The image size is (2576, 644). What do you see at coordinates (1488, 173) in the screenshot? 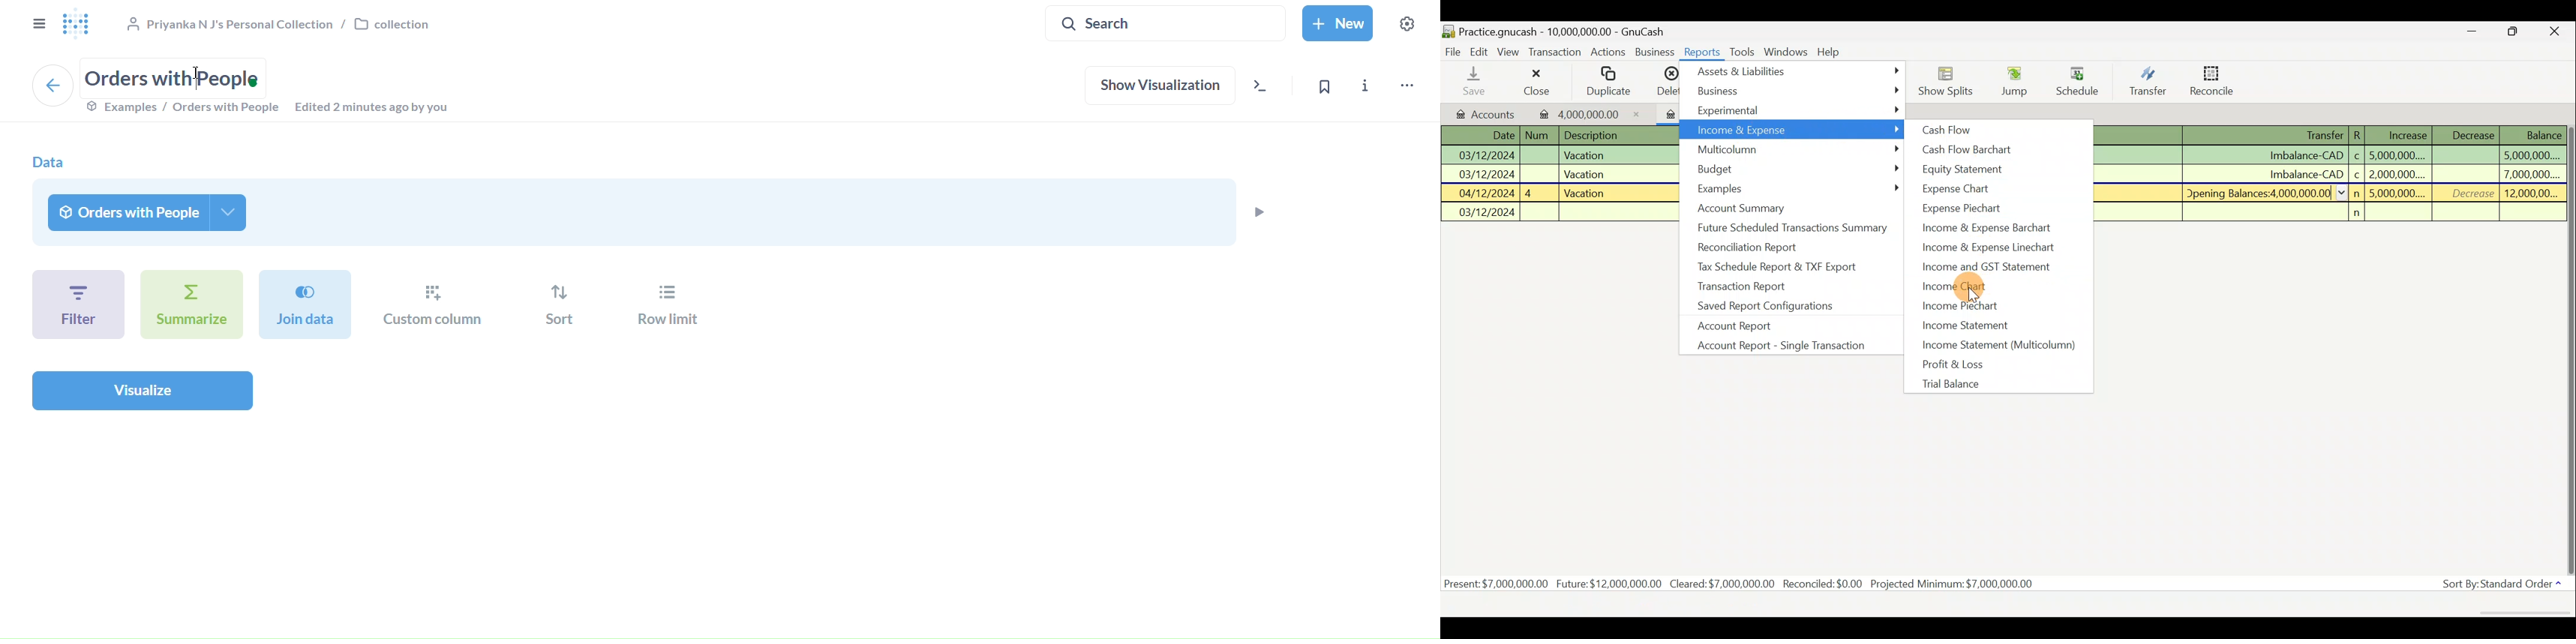
I see `03/12/2024` at bounding box center [1488, 173].